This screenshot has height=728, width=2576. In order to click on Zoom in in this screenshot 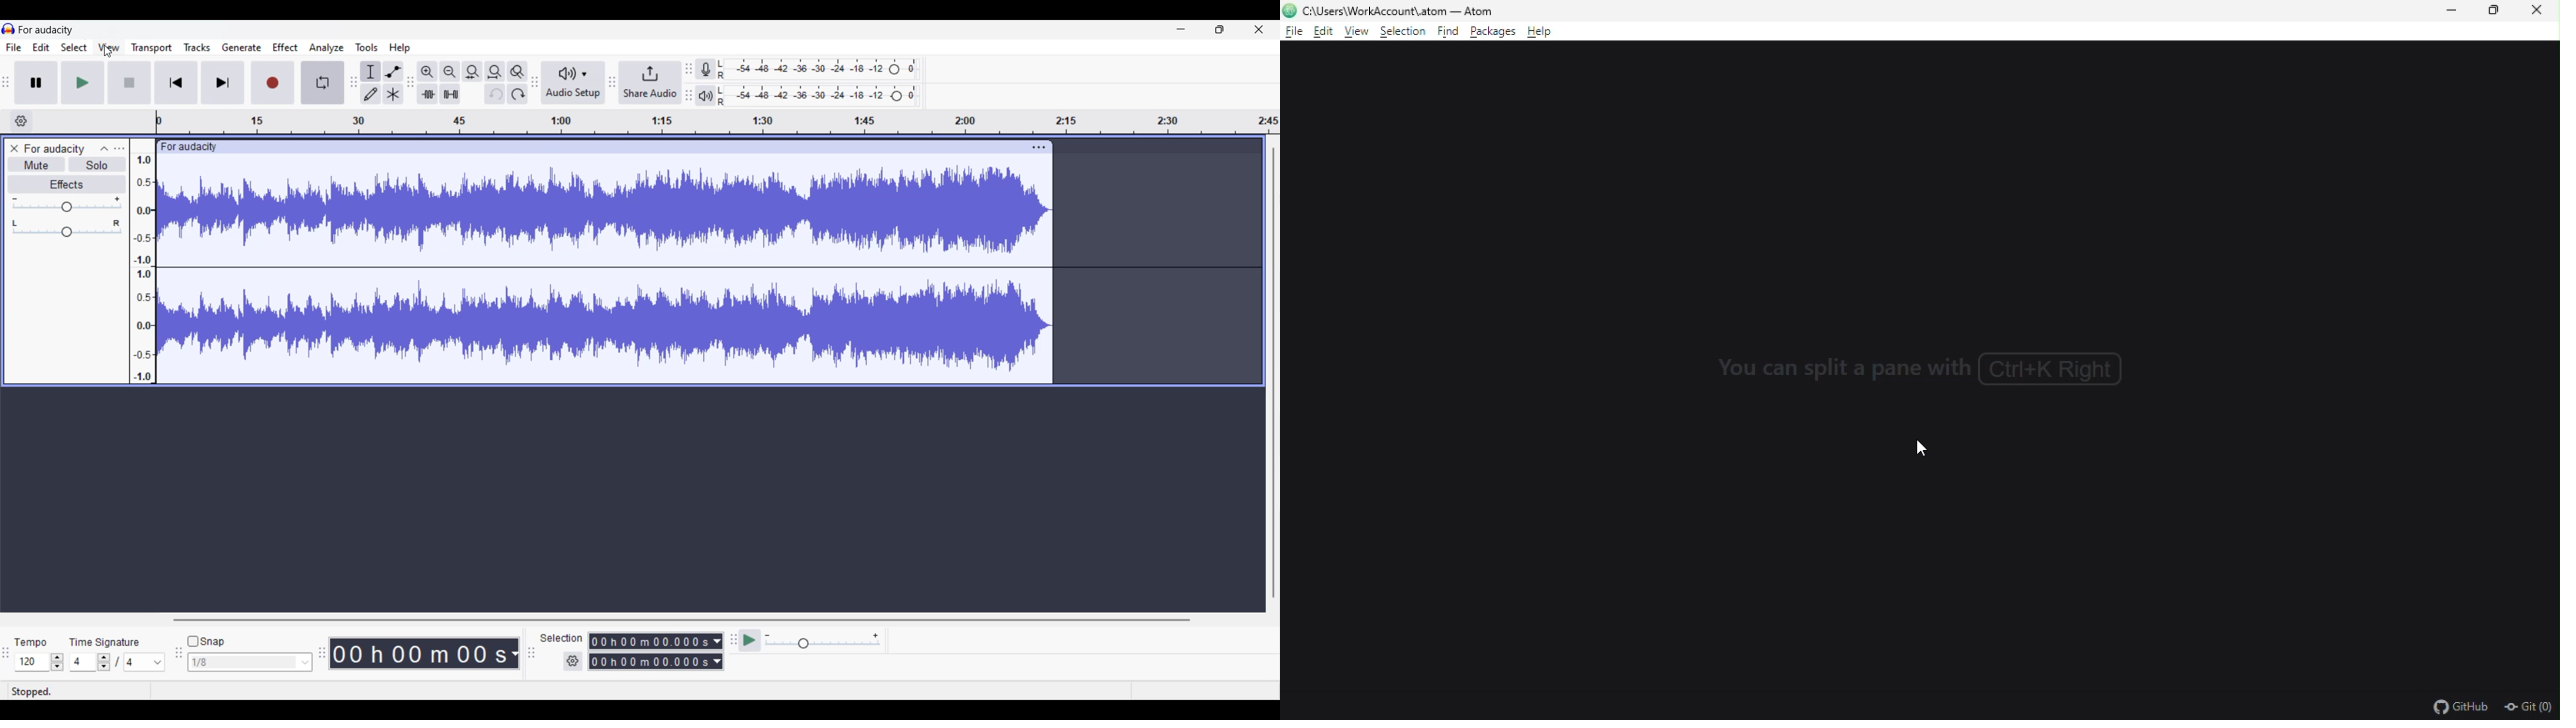, I will do `click(427, 72)`.